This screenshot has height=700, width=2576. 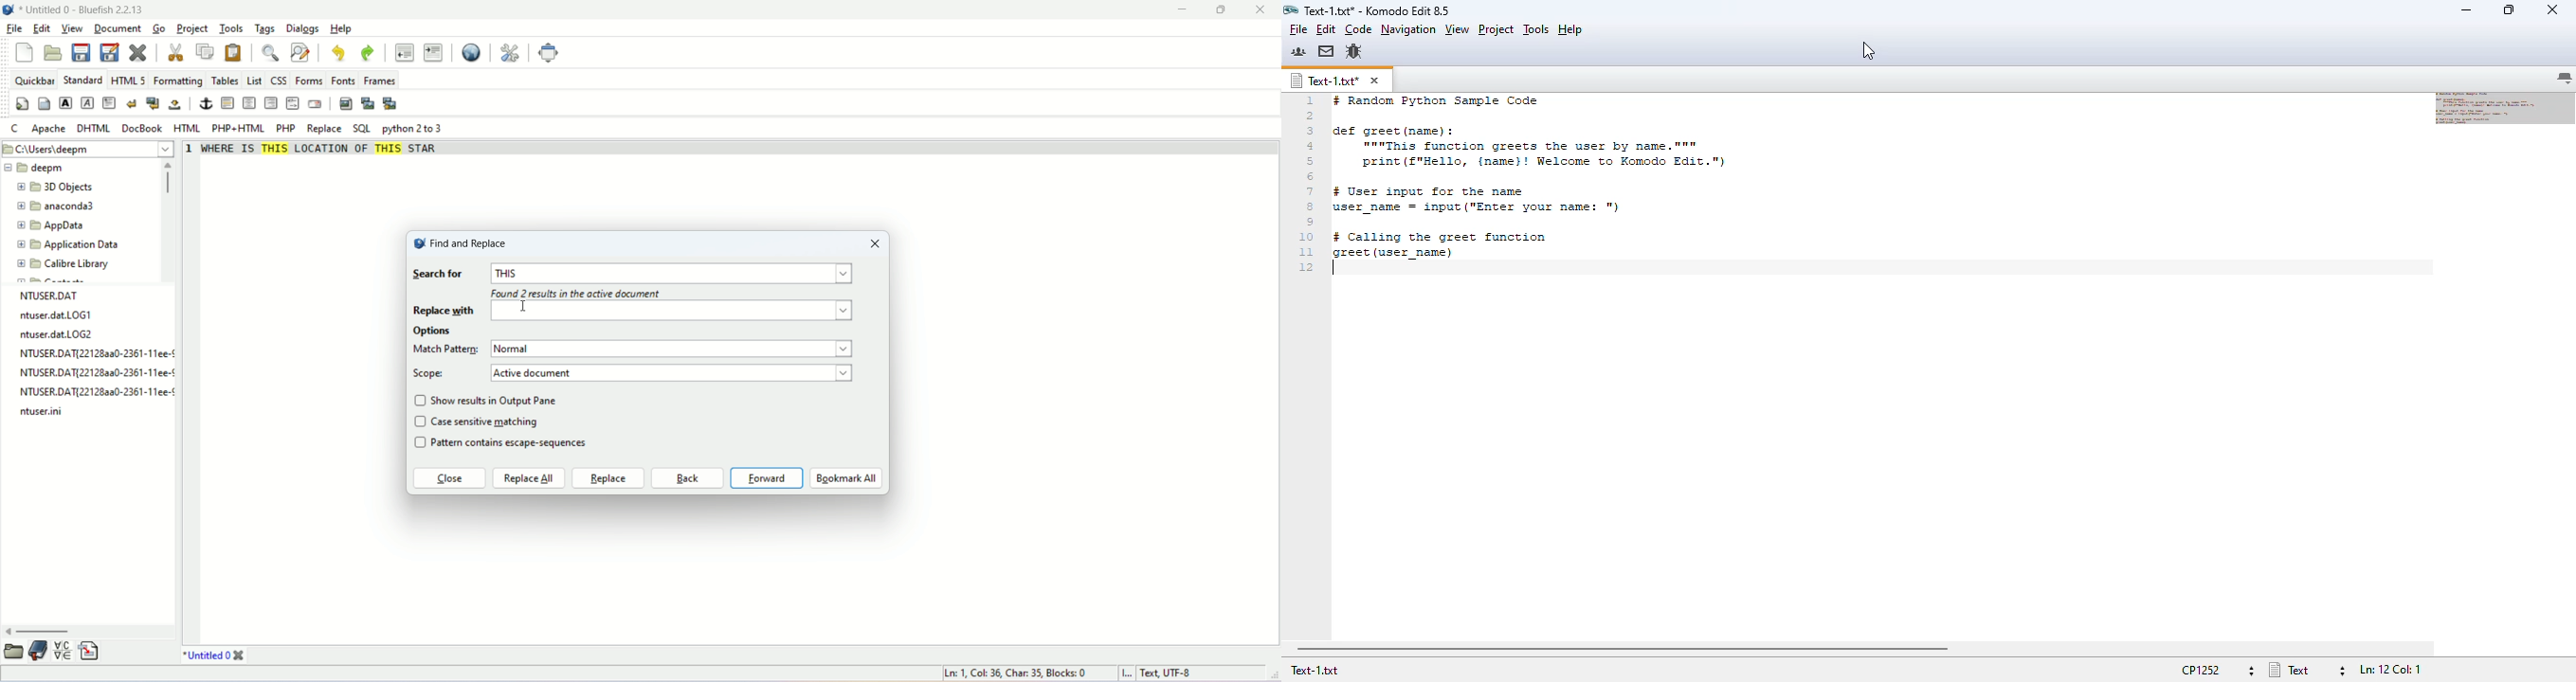 What do you see at coordinates (263, 29) in the screenshot?
I see `tags` at bounding box center [263, 29].